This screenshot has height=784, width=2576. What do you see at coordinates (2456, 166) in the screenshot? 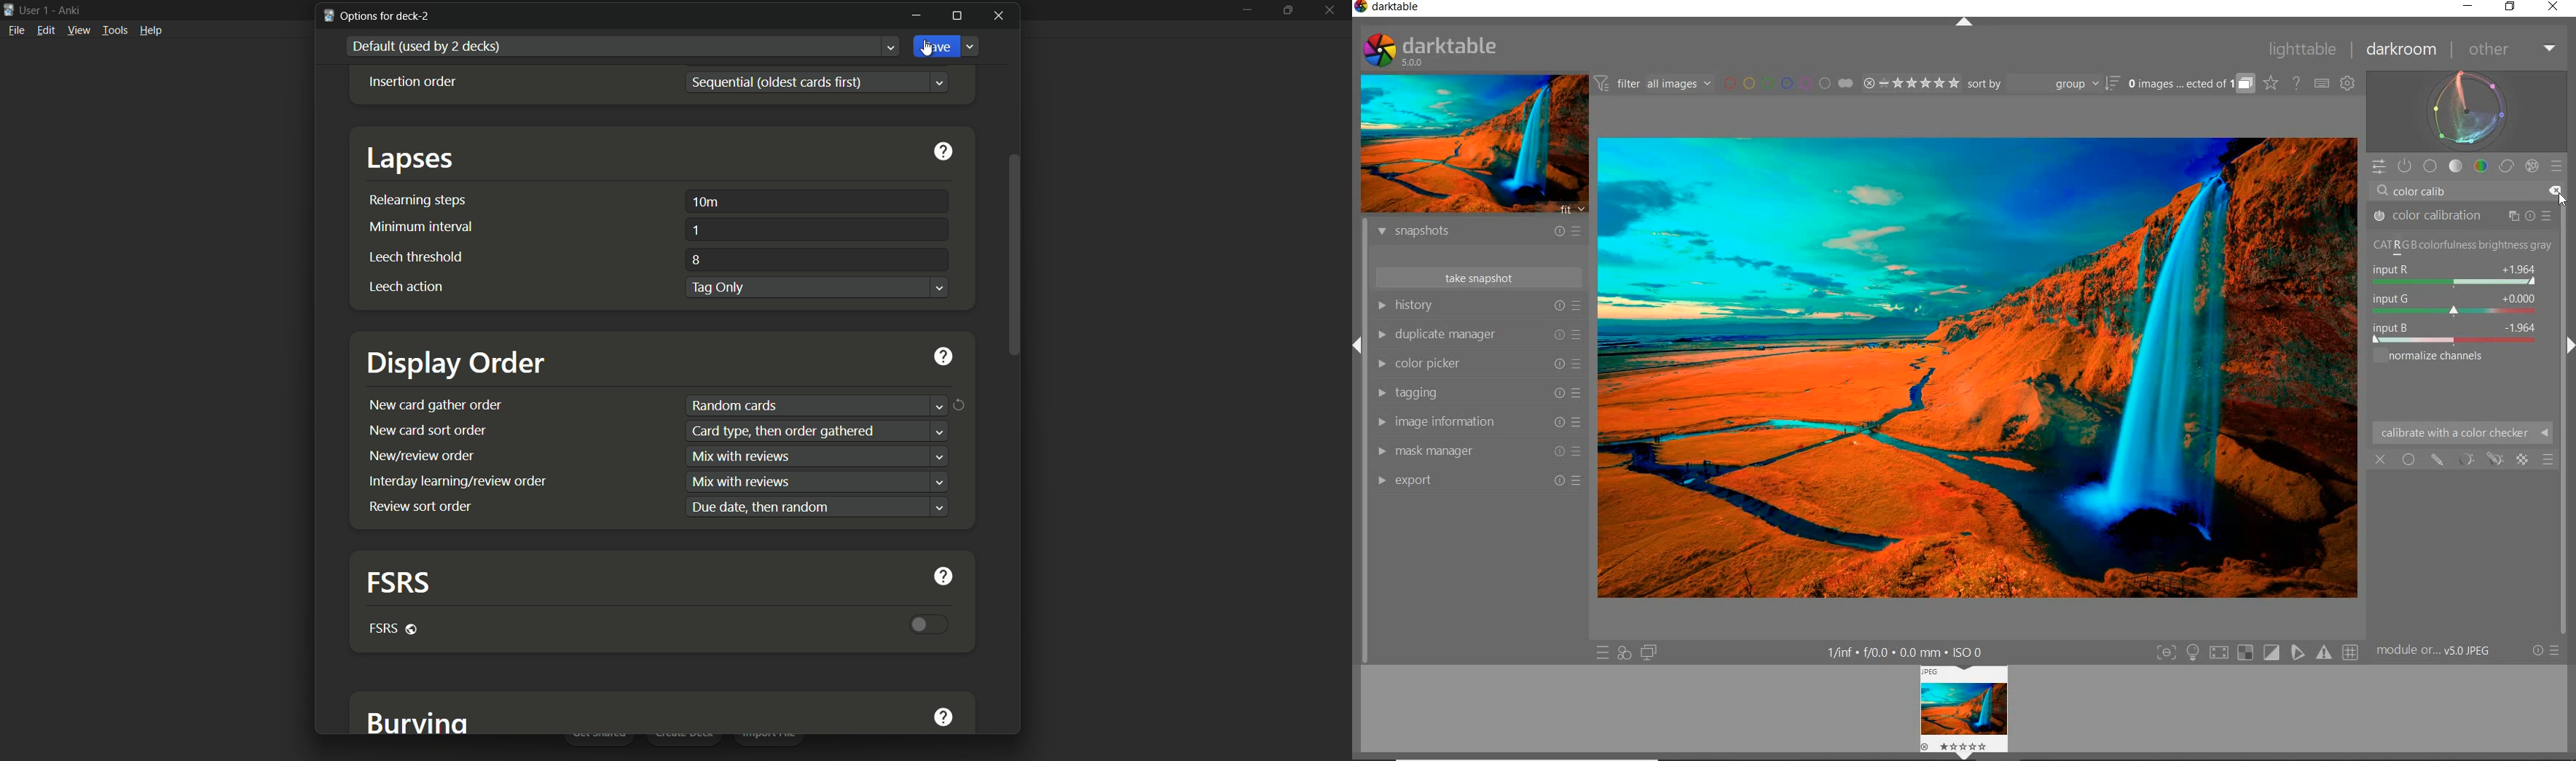
I see `tone` at bounding box center [2456, 166].